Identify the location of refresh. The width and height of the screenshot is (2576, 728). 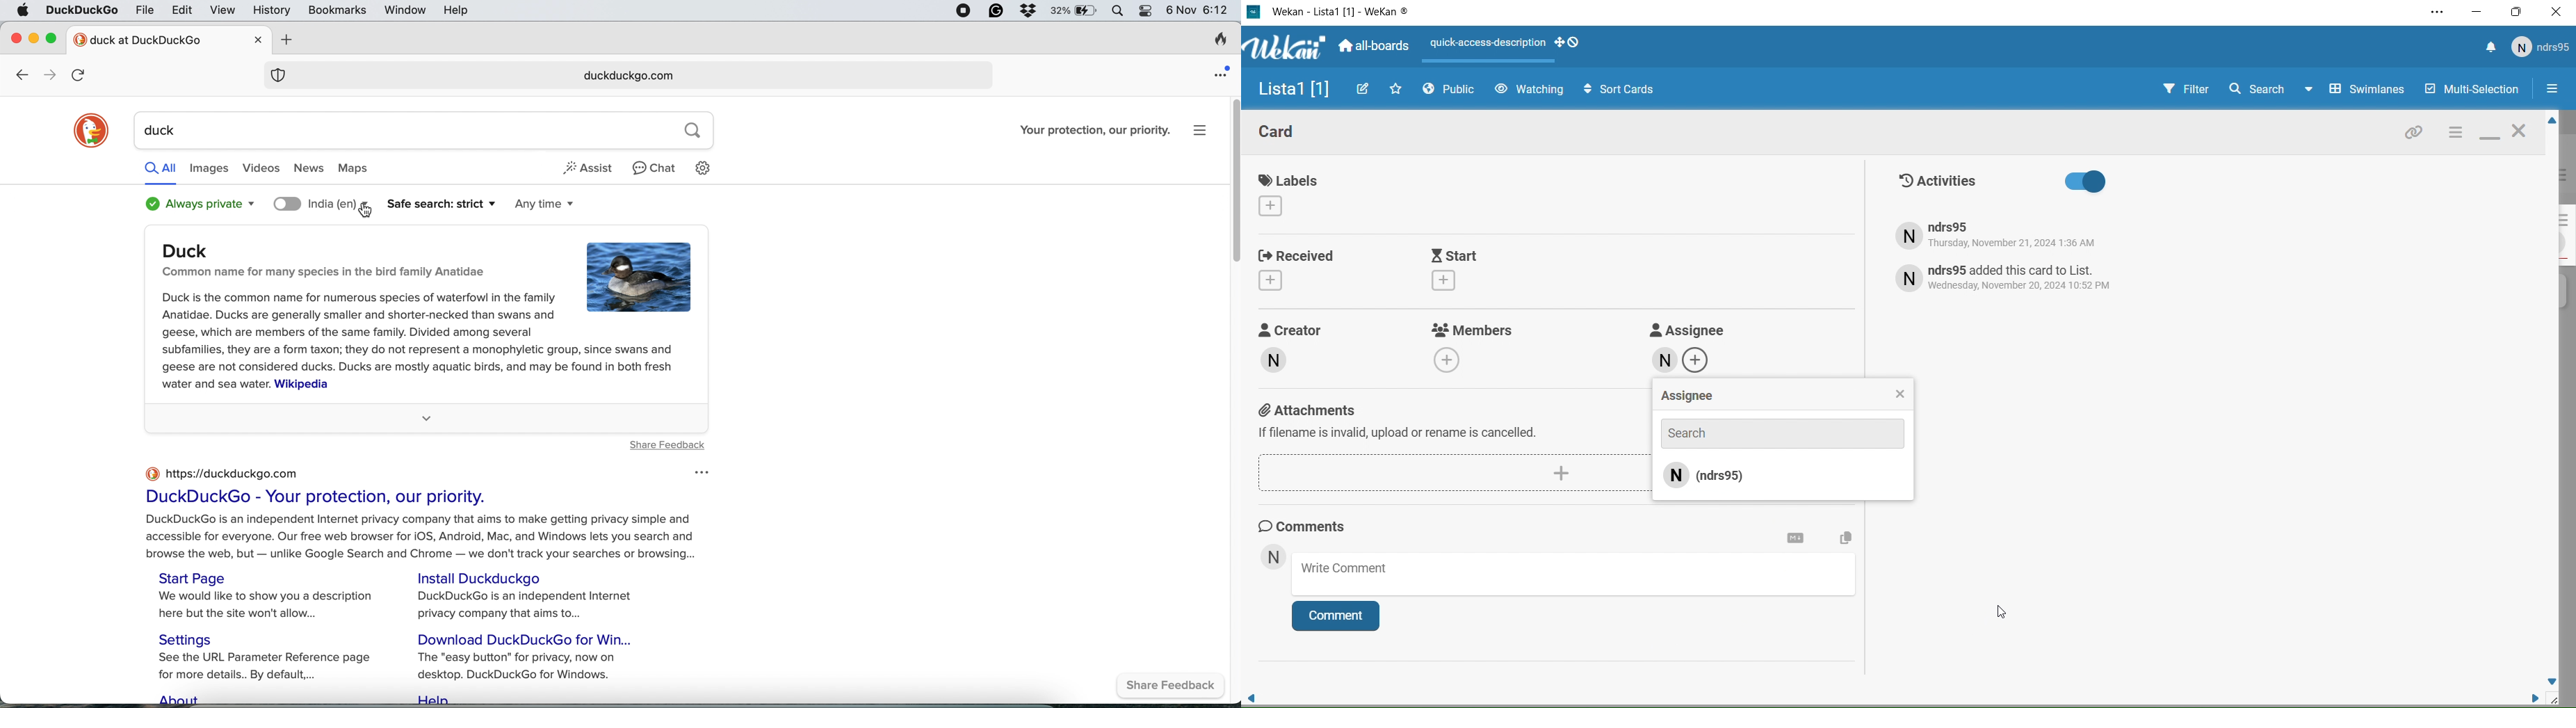
(82, 76).